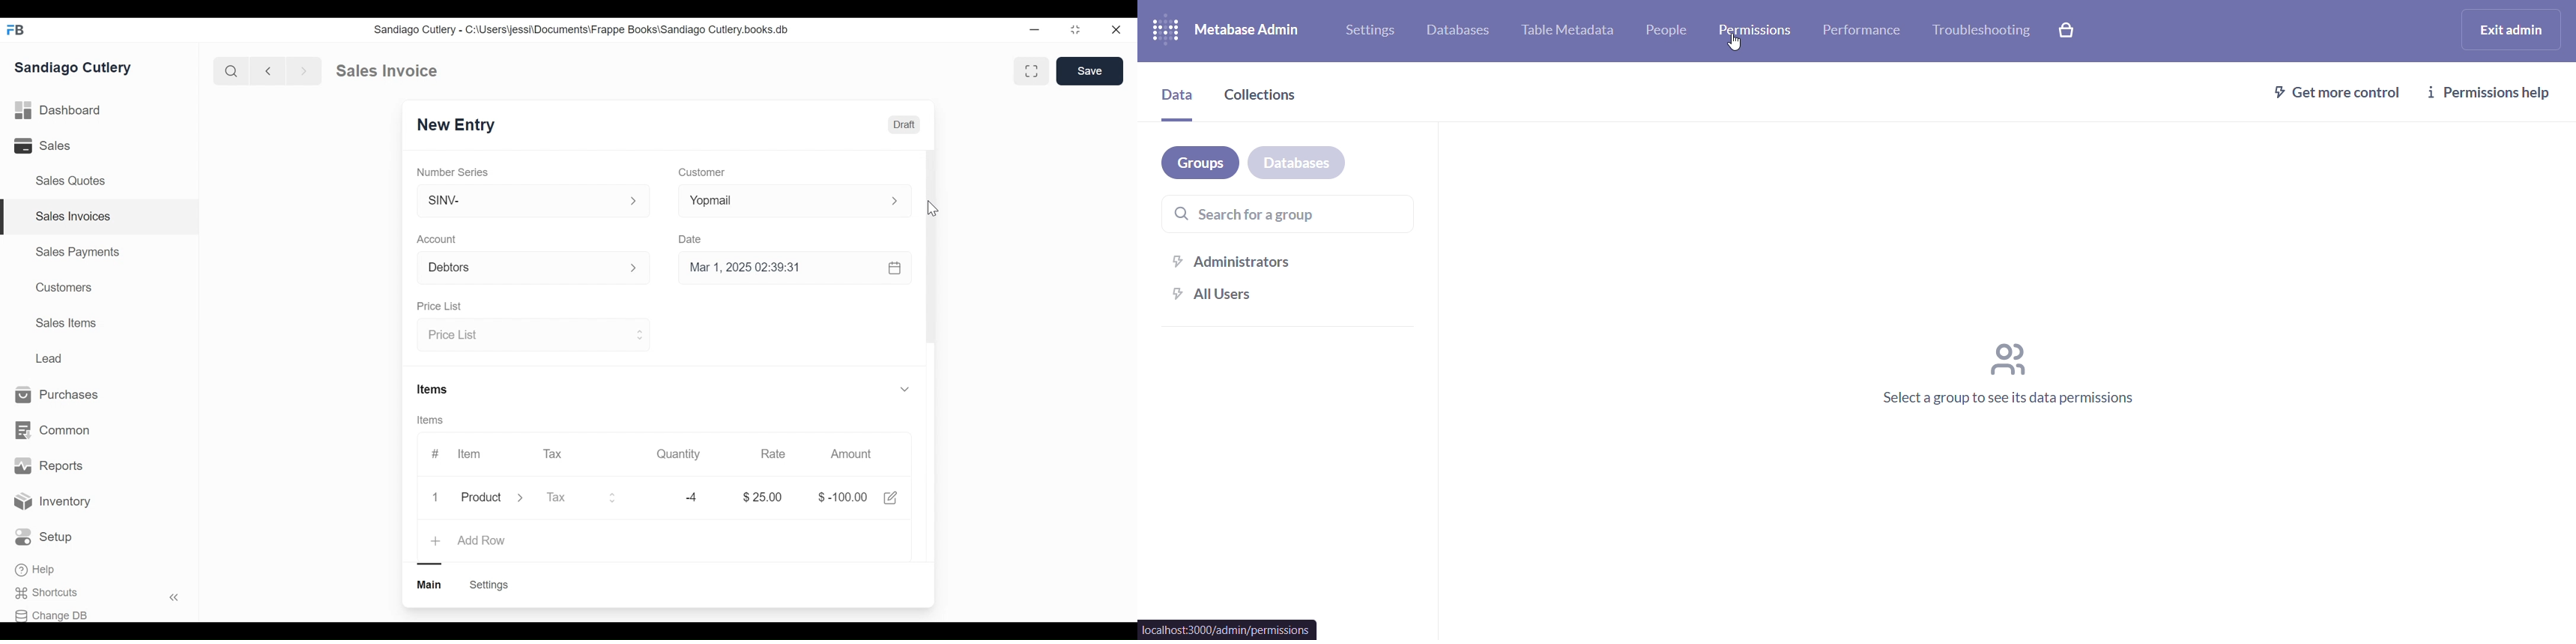 The image size is (2576, 644). I want to click on Reports, so click(47, 465).